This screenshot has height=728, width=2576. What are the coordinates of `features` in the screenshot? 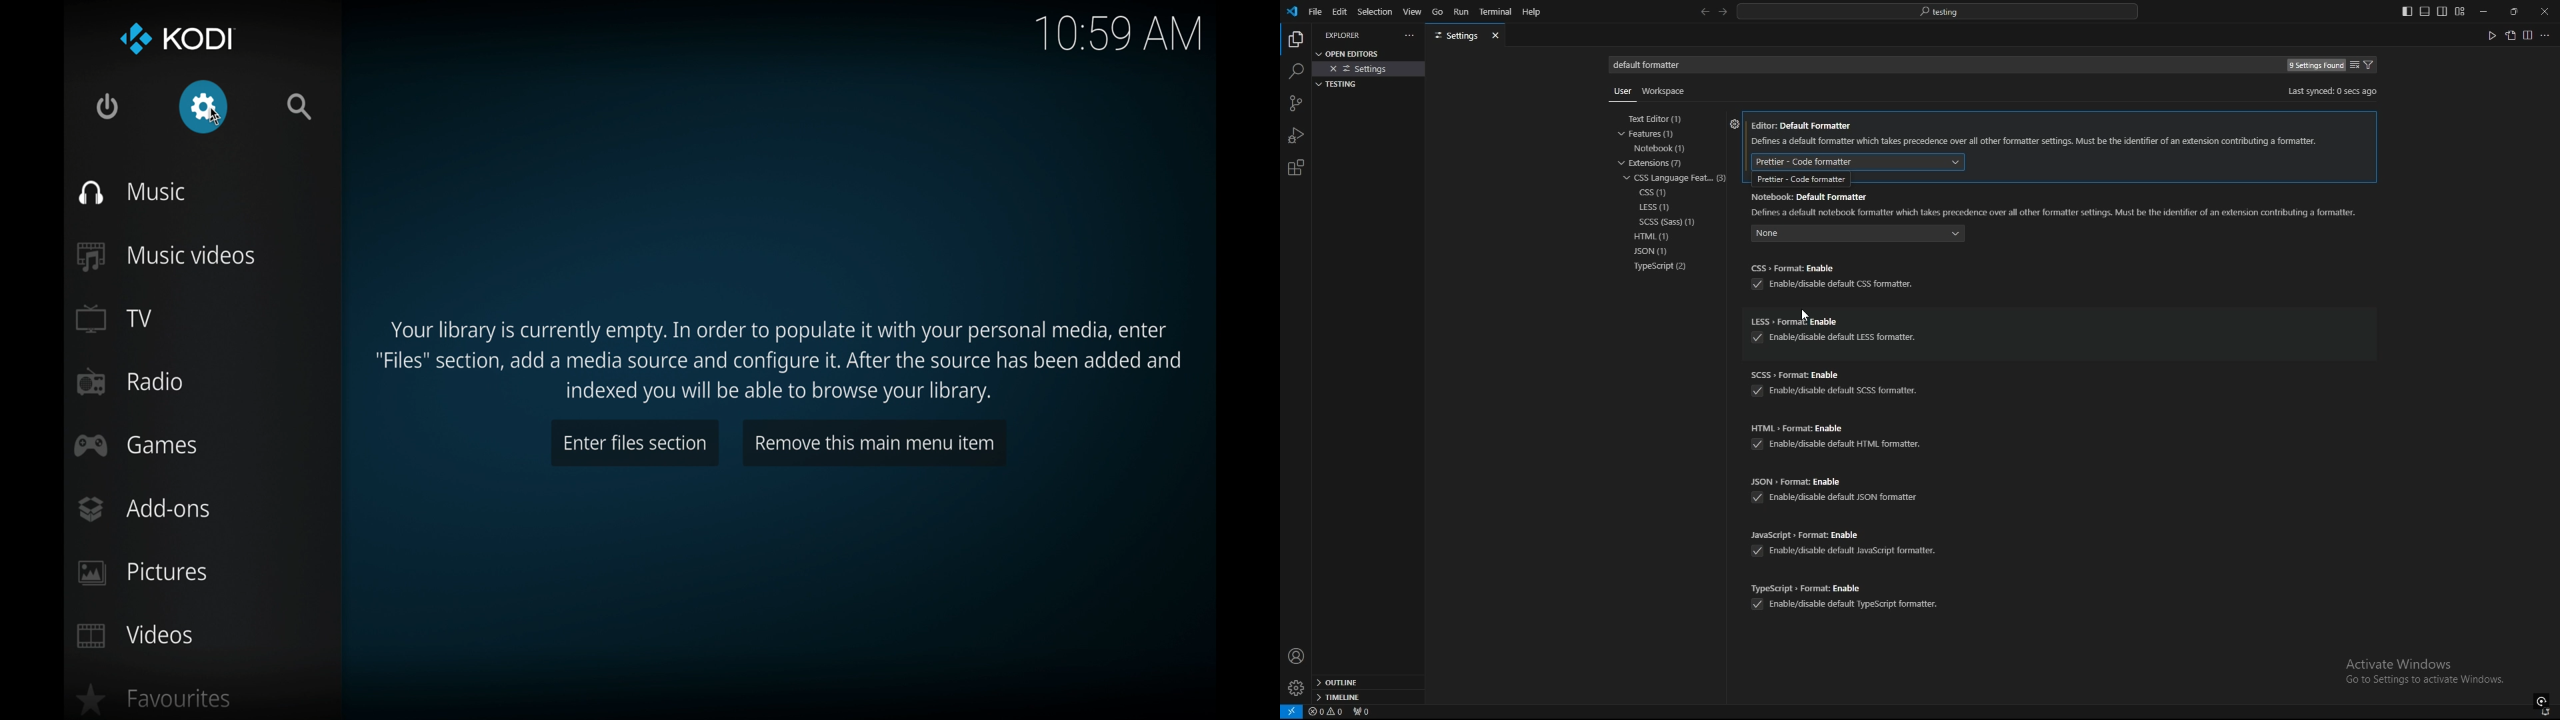 It's located at (1658, 134).